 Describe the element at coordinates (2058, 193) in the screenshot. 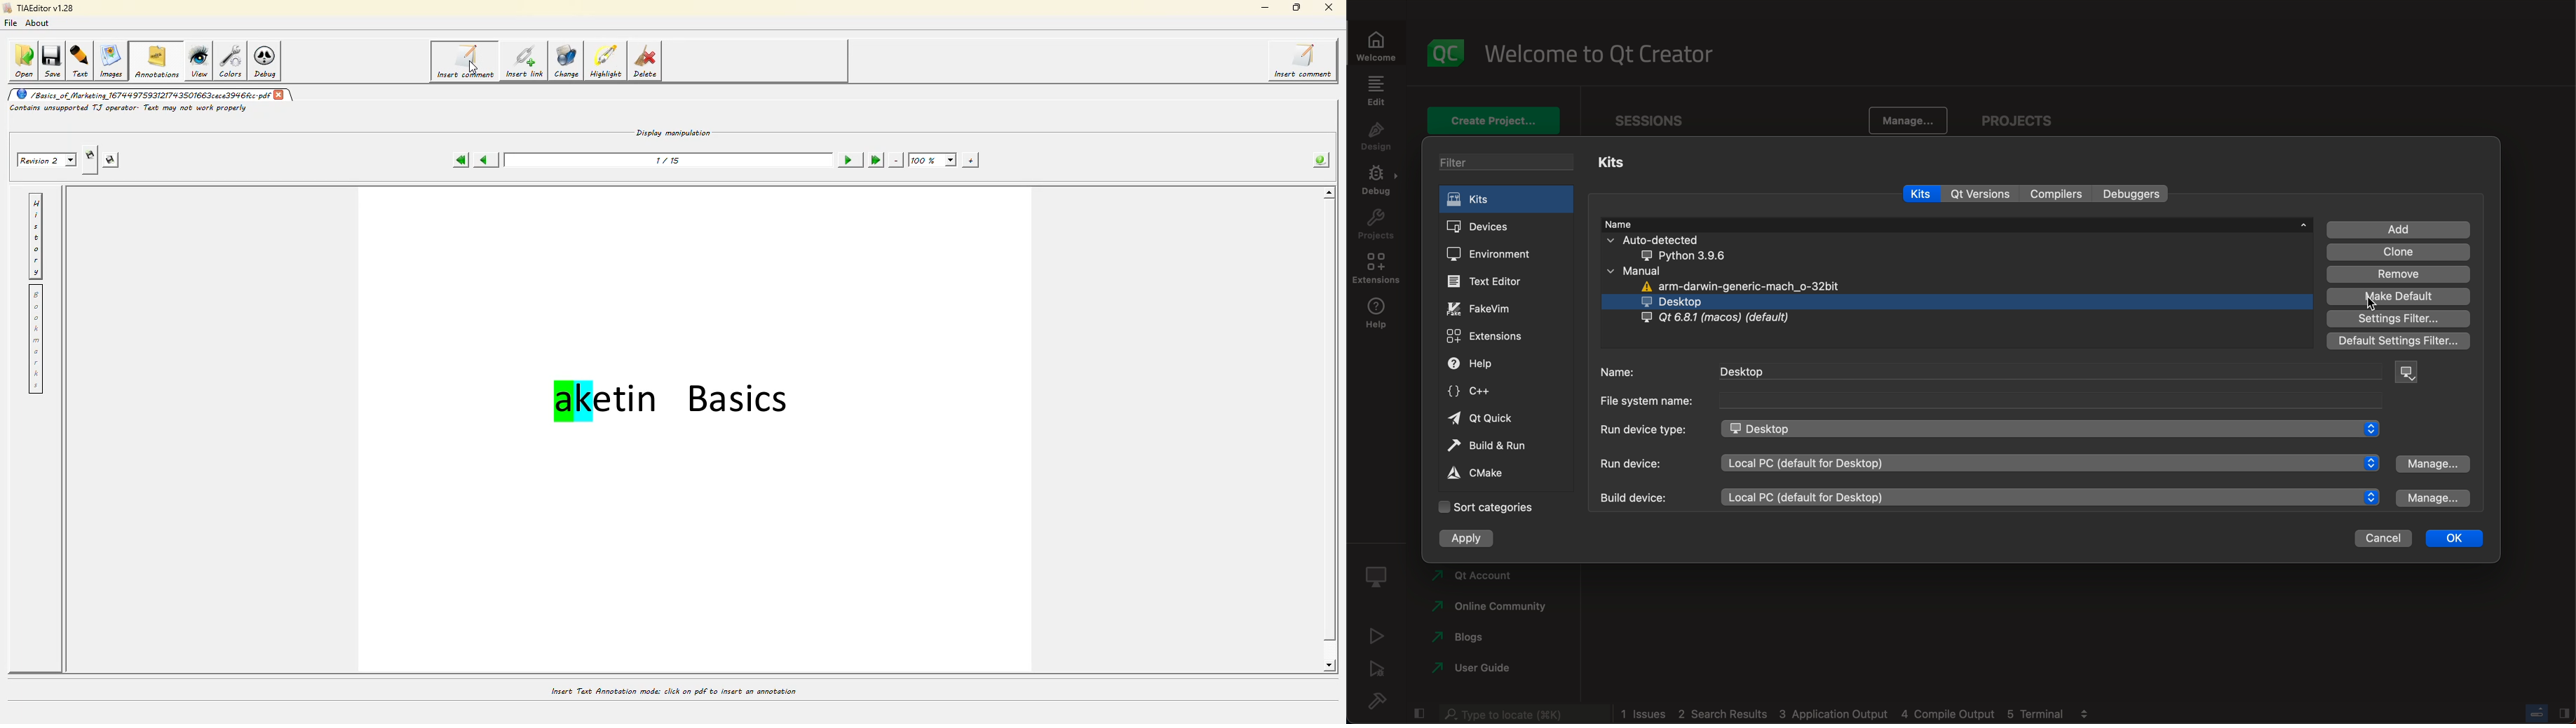

I see `compilers` at that location.